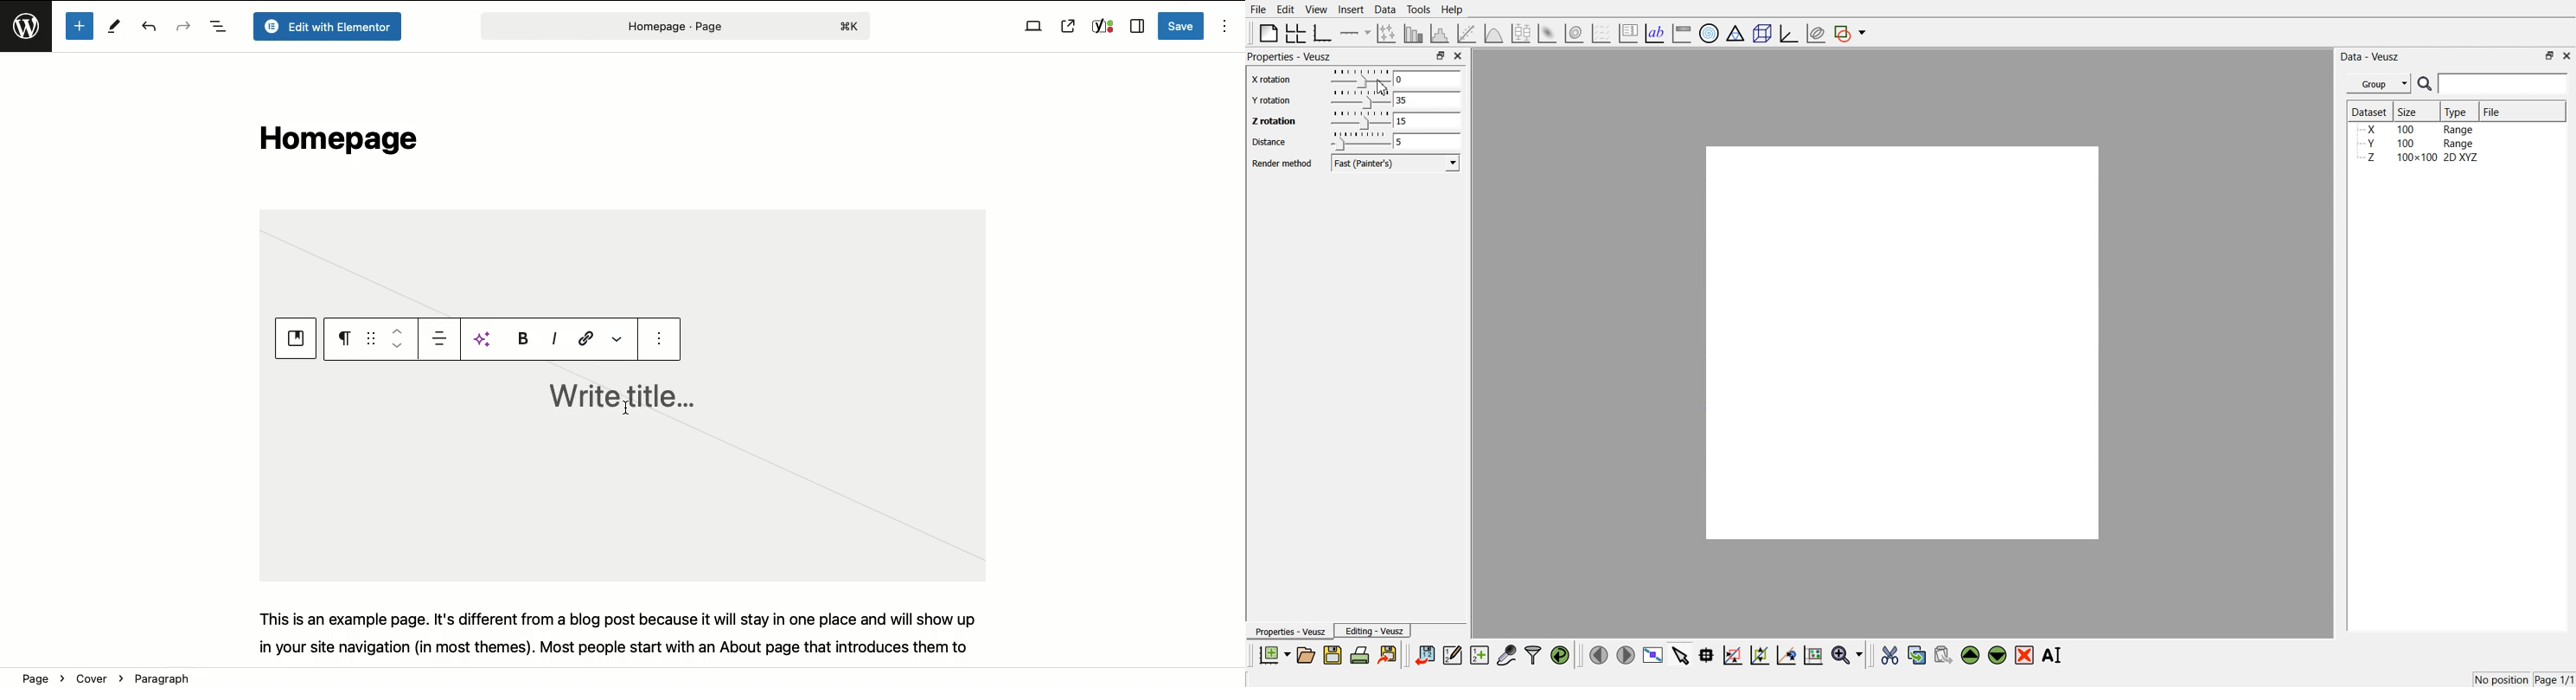  Describe the element at coordinates (1459, 56) in the screenshot. I see `Close` at that location.